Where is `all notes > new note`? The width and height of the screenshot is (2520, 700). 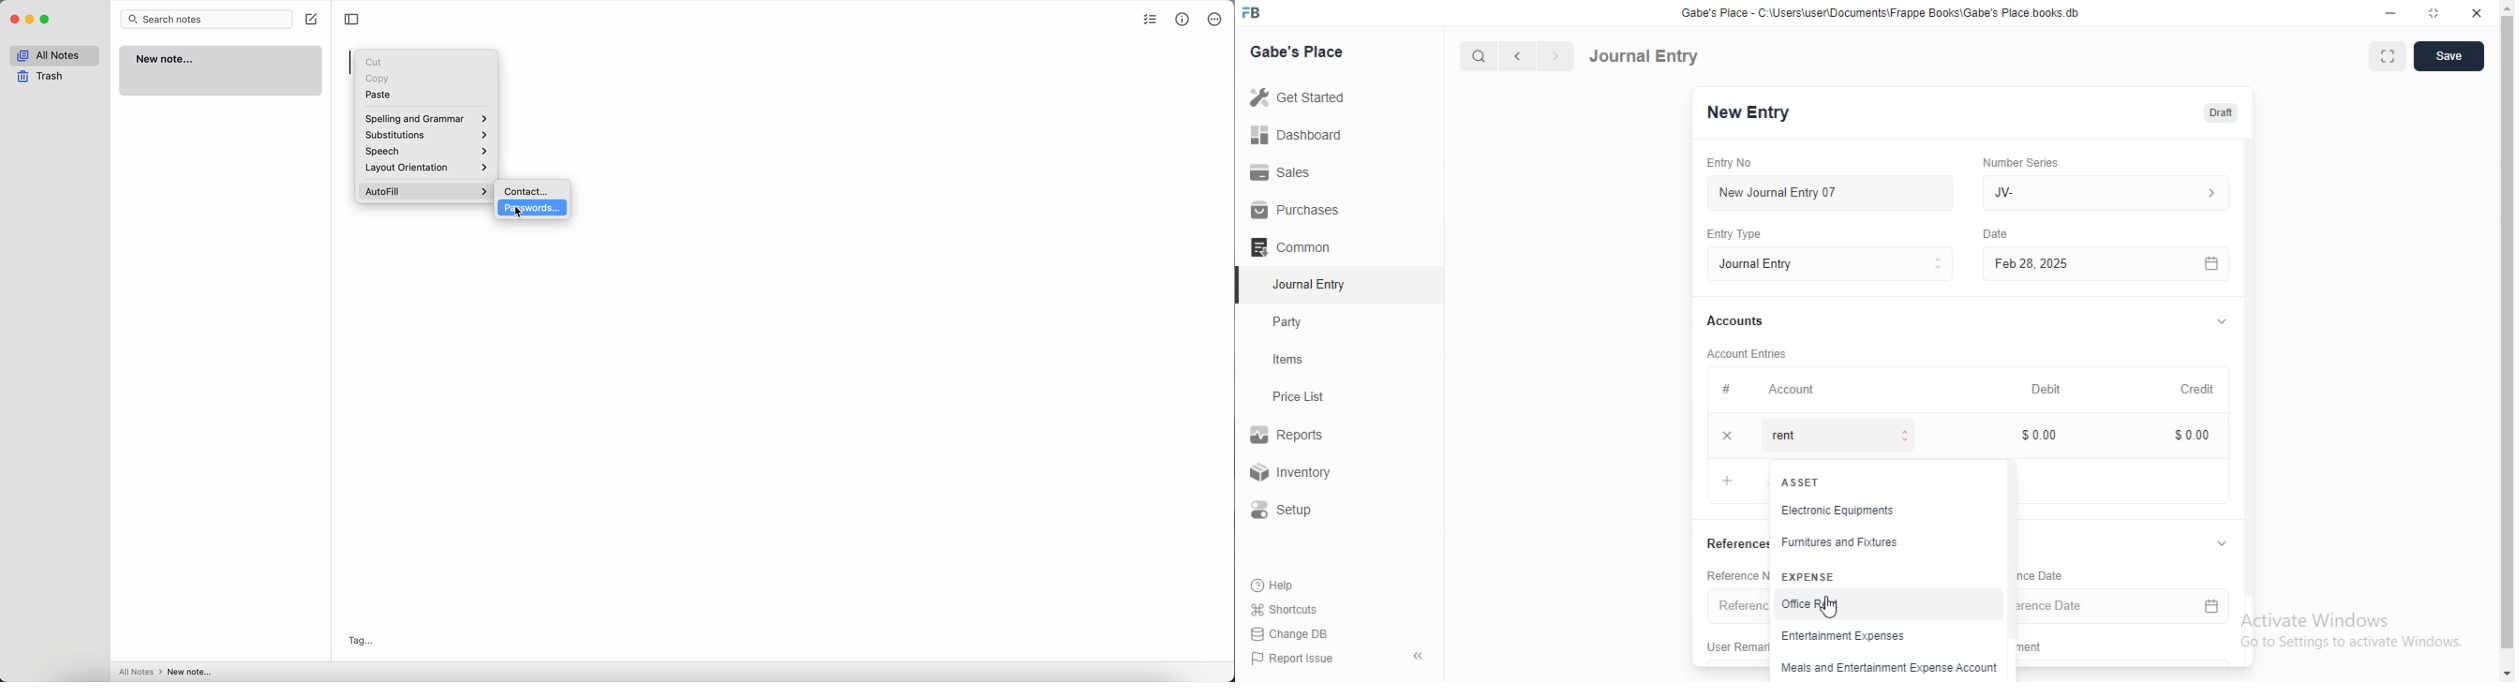 all notes > new note is located at coordinates (166, 672).